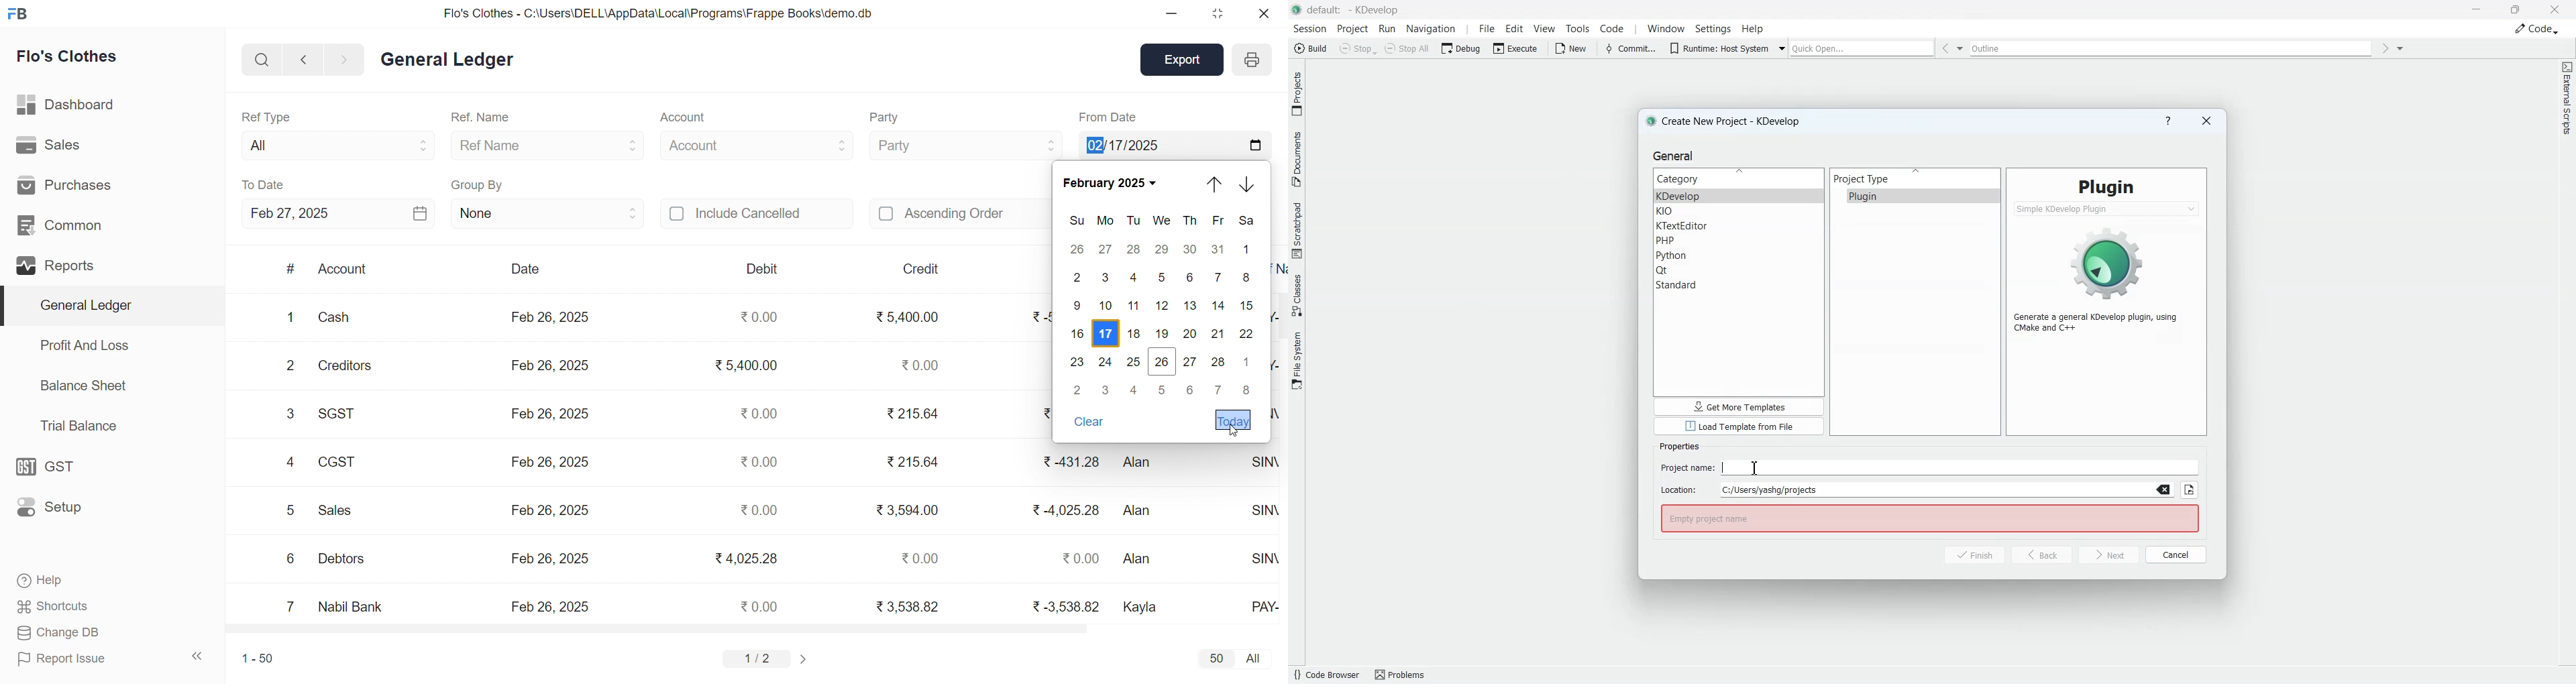  Describe the element at coordinates (1277, 268) in the screenshot. I see `Ref N..` at that location.